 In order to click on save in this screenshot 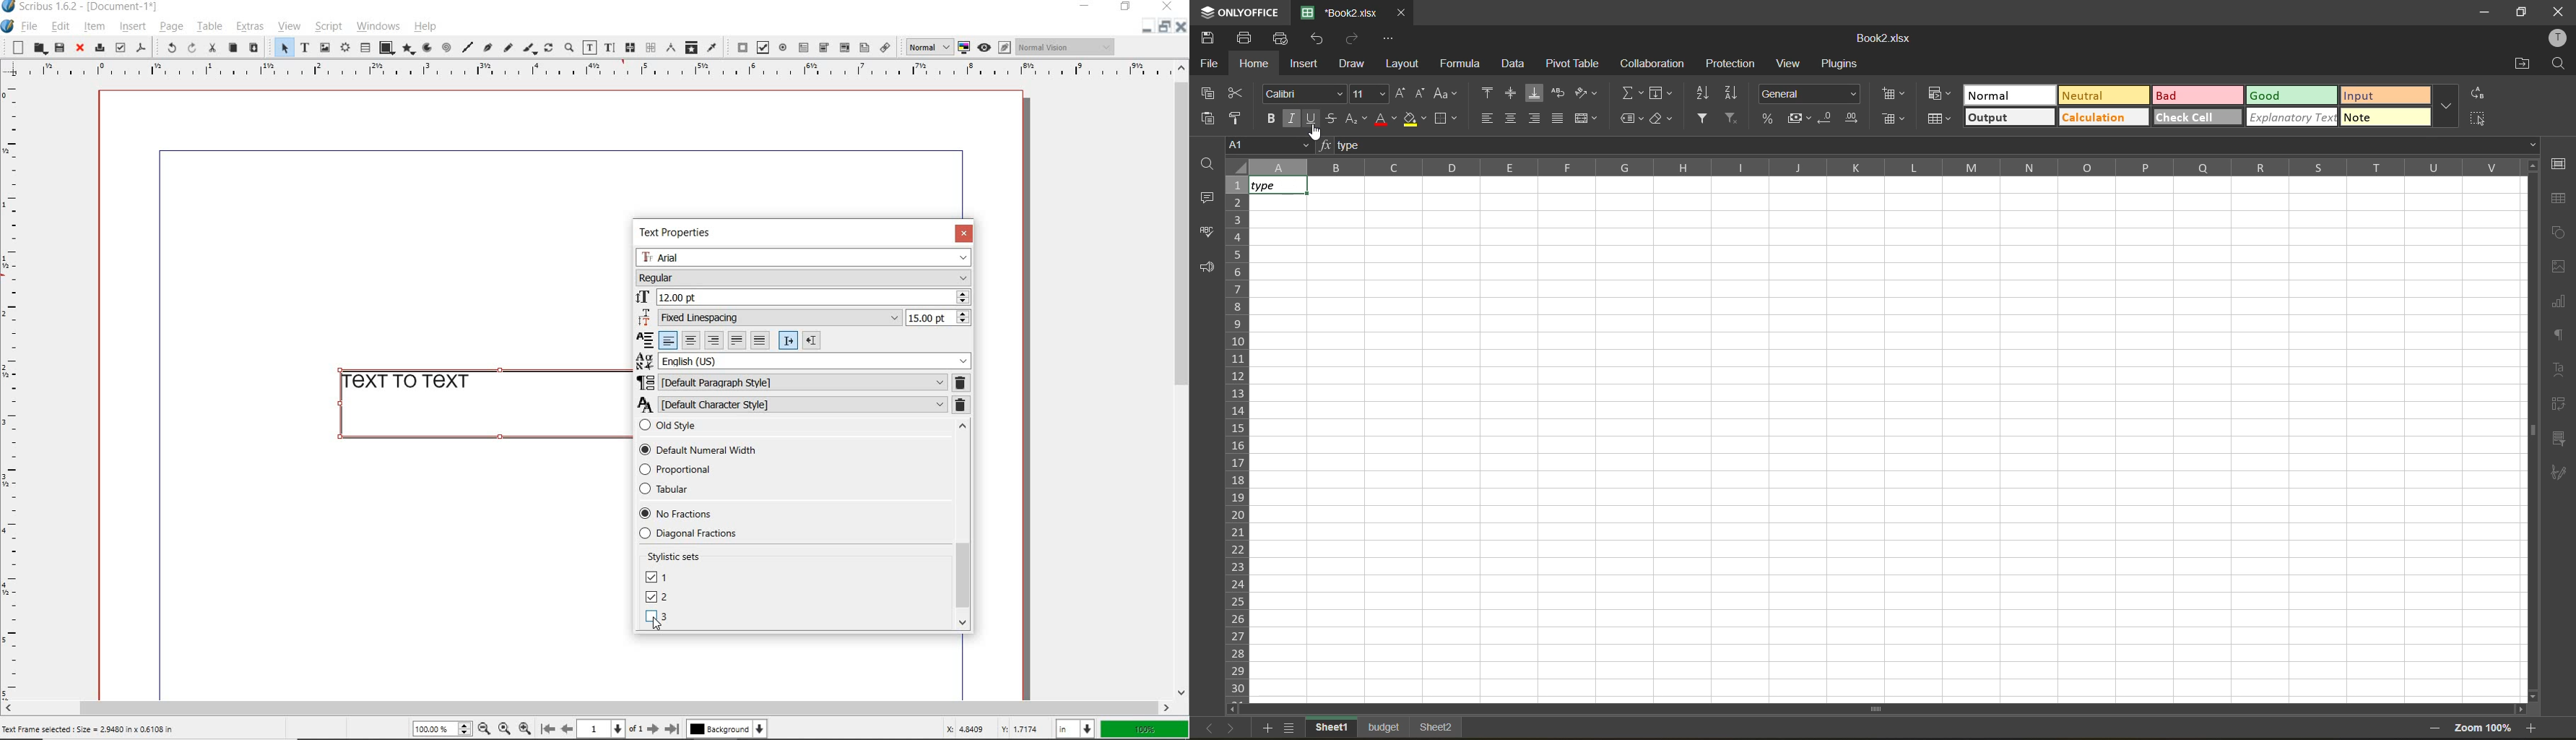, I will do `click(1203, 36)`.